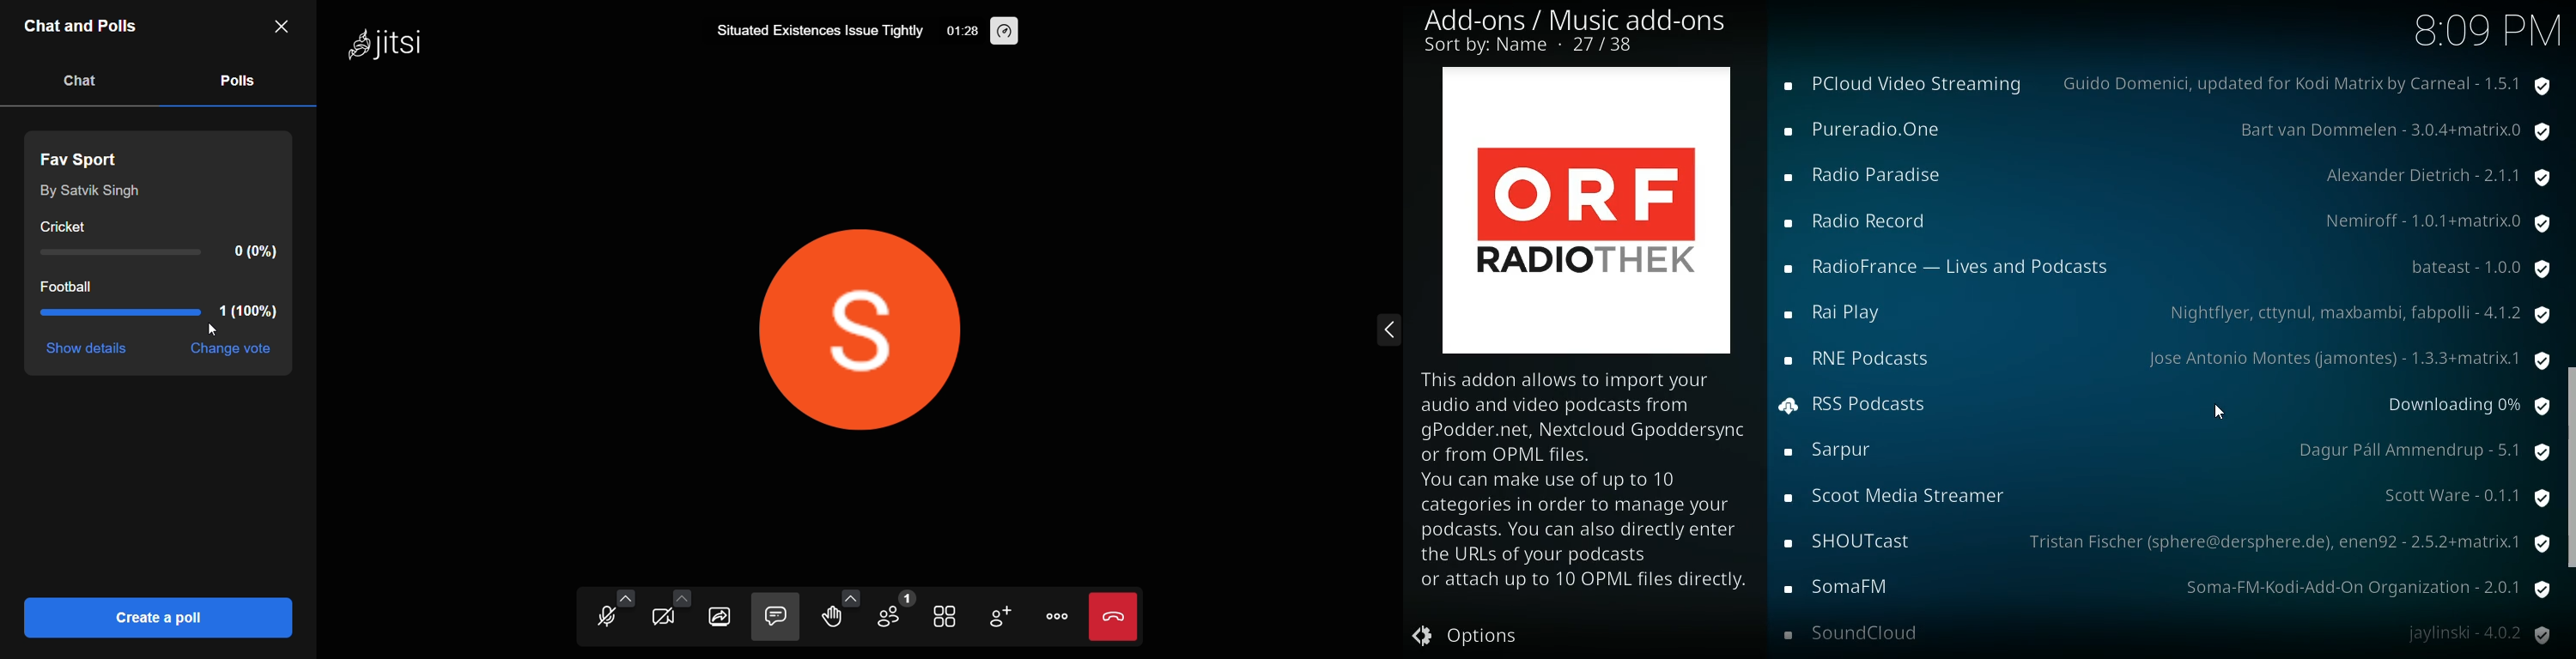 Image resolution: width=2576 pixels, height=672 pixels. What do you see at coordinates (158, 617) in the screenshot?
I see `create a poll` at bounding box center [158, 617].